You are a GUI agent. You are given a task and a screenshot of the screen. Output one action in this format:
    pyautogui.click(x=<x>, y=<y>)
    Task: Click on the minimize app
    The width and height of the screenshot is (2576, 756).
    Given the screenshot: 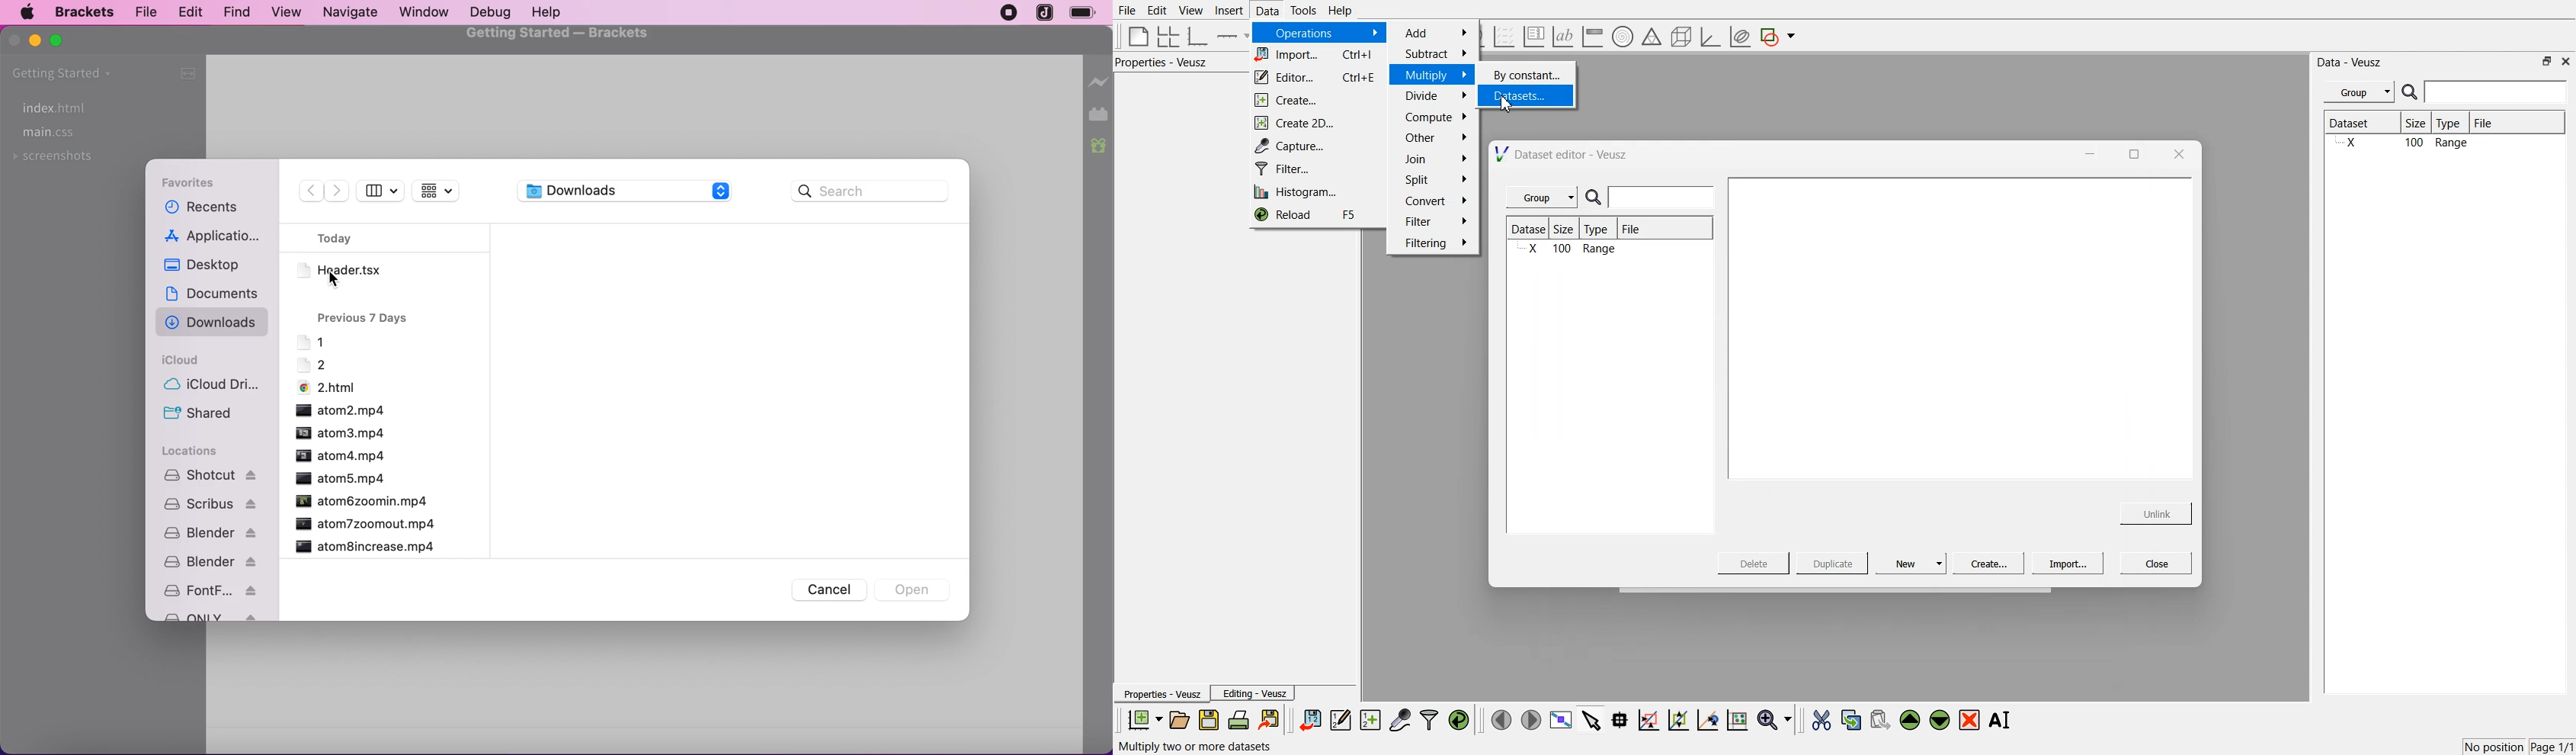 What is the action you would take?
    pyautogui.click(x=37, y=42)
    